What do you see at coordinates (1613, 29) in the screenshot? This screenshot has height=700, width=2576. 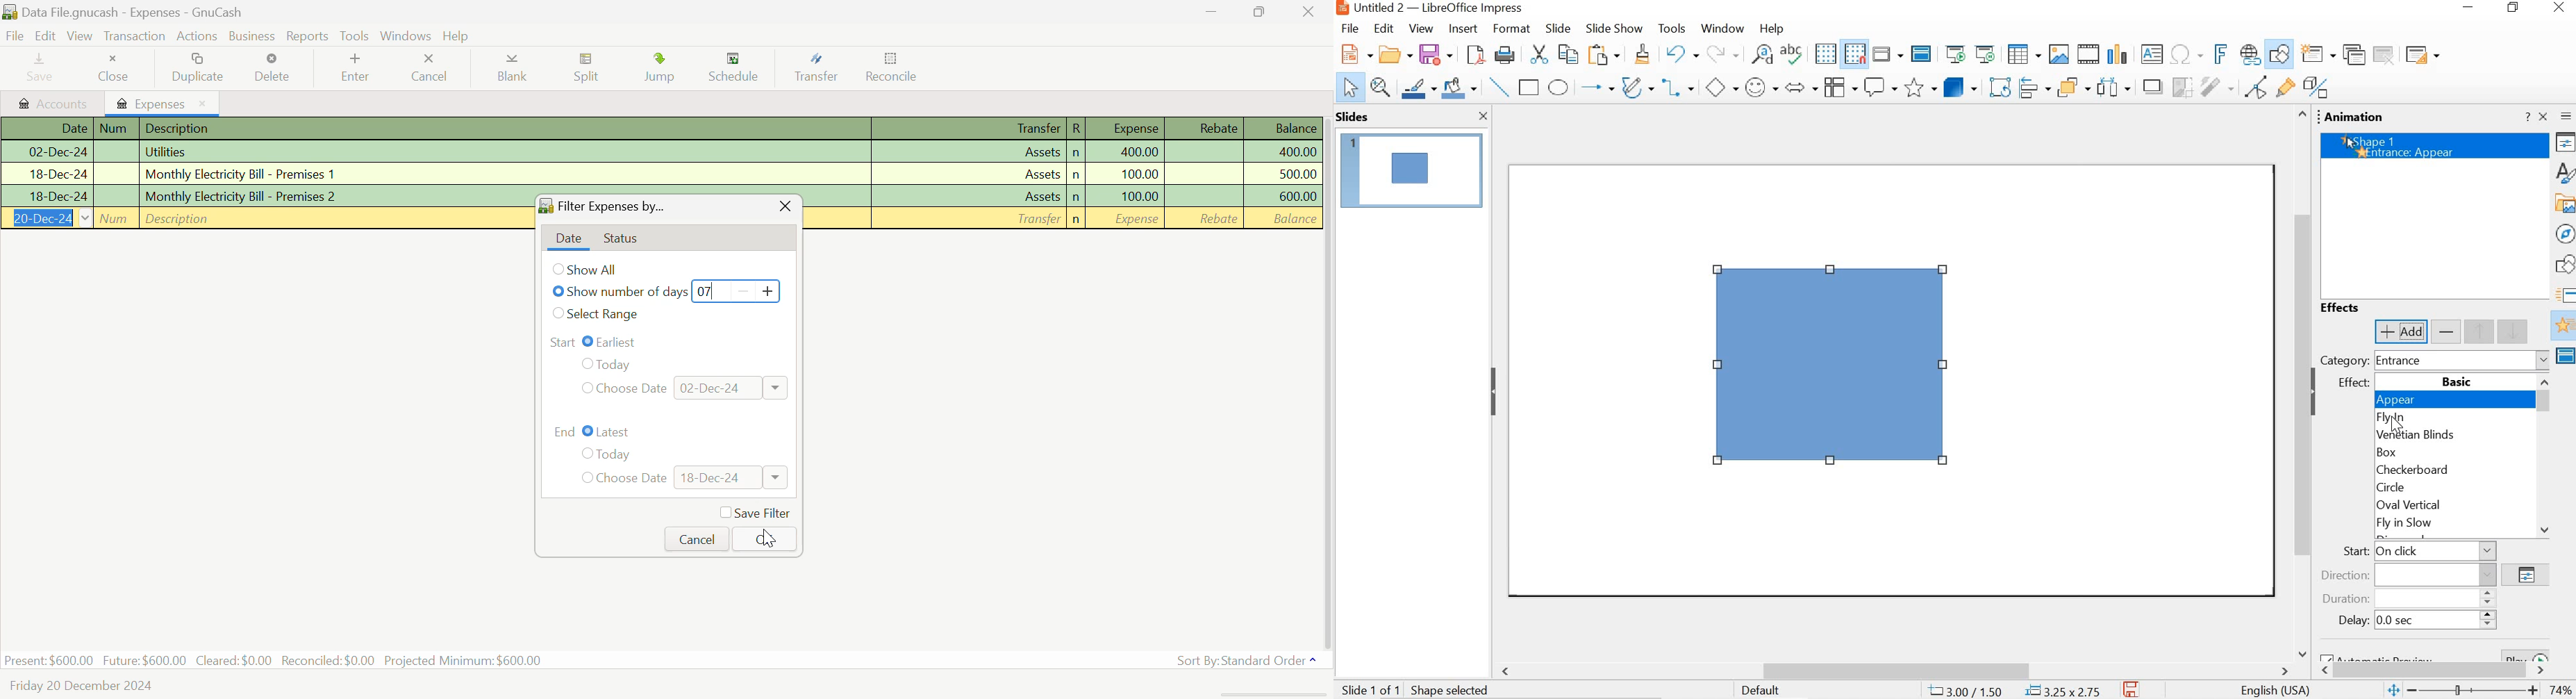 I see `slideshow` at bounding box center [1613, 29].